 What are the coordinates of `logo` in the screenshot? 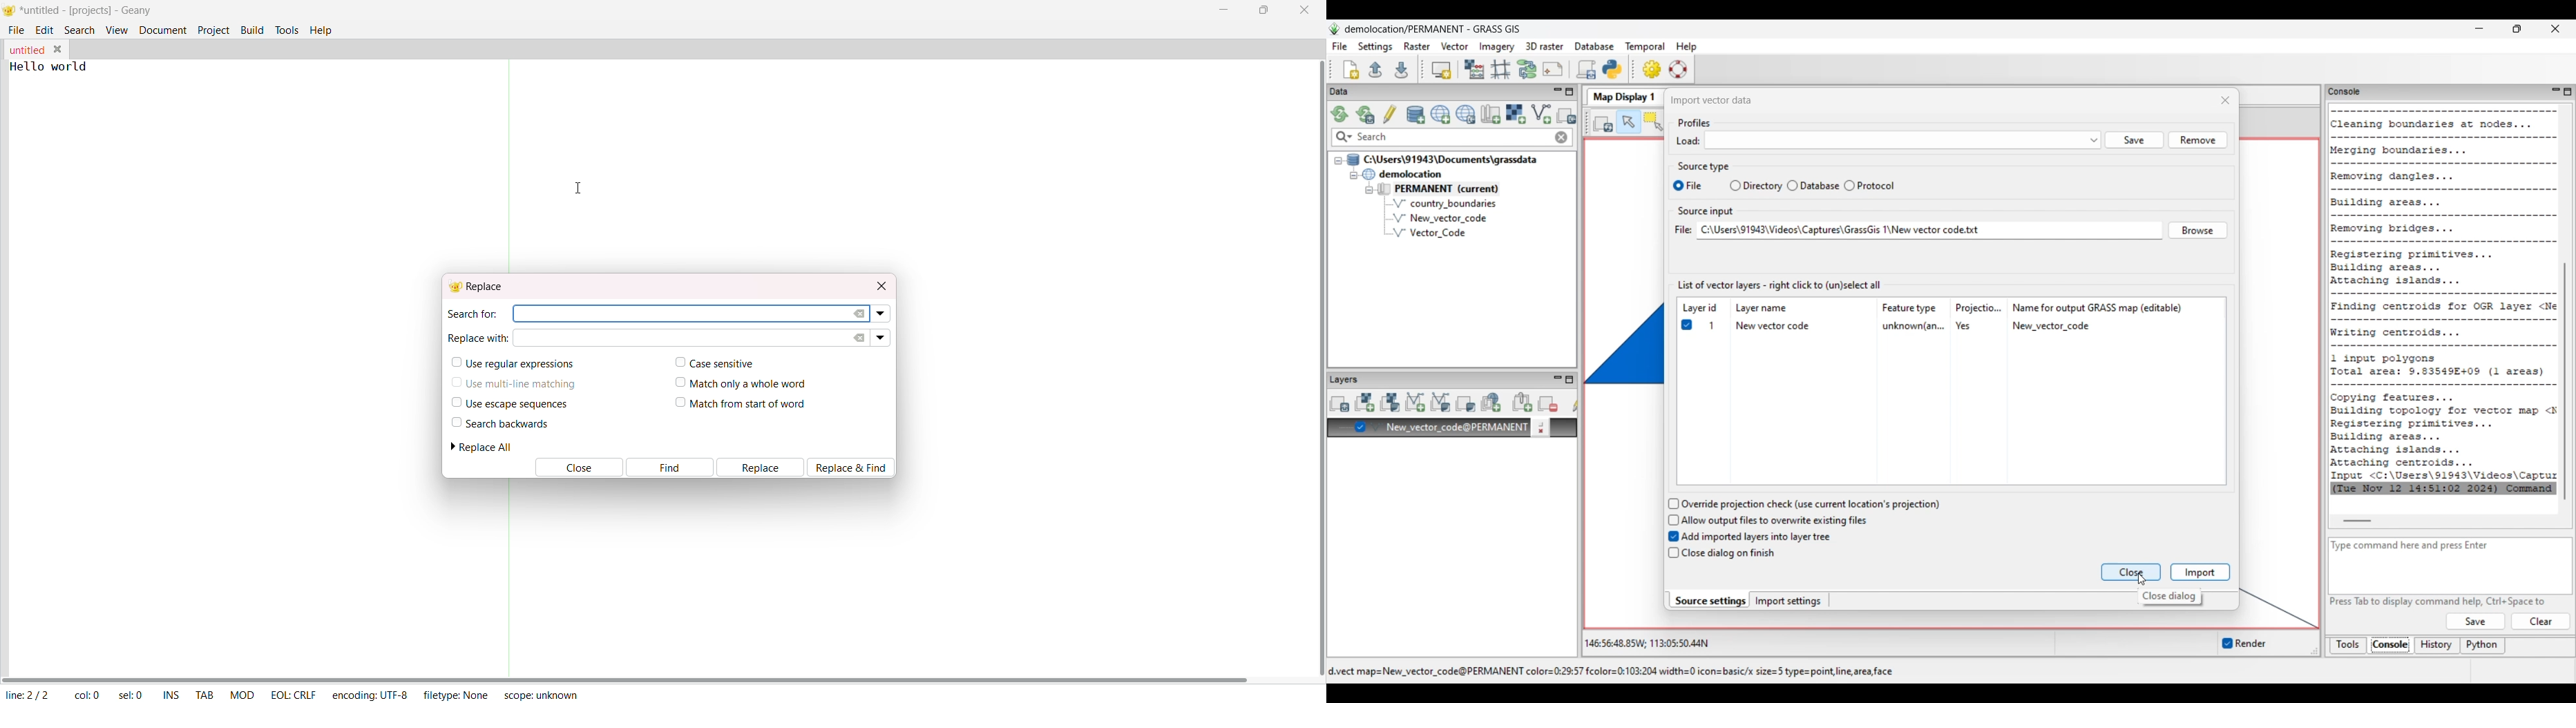 It's located at (9, 12).